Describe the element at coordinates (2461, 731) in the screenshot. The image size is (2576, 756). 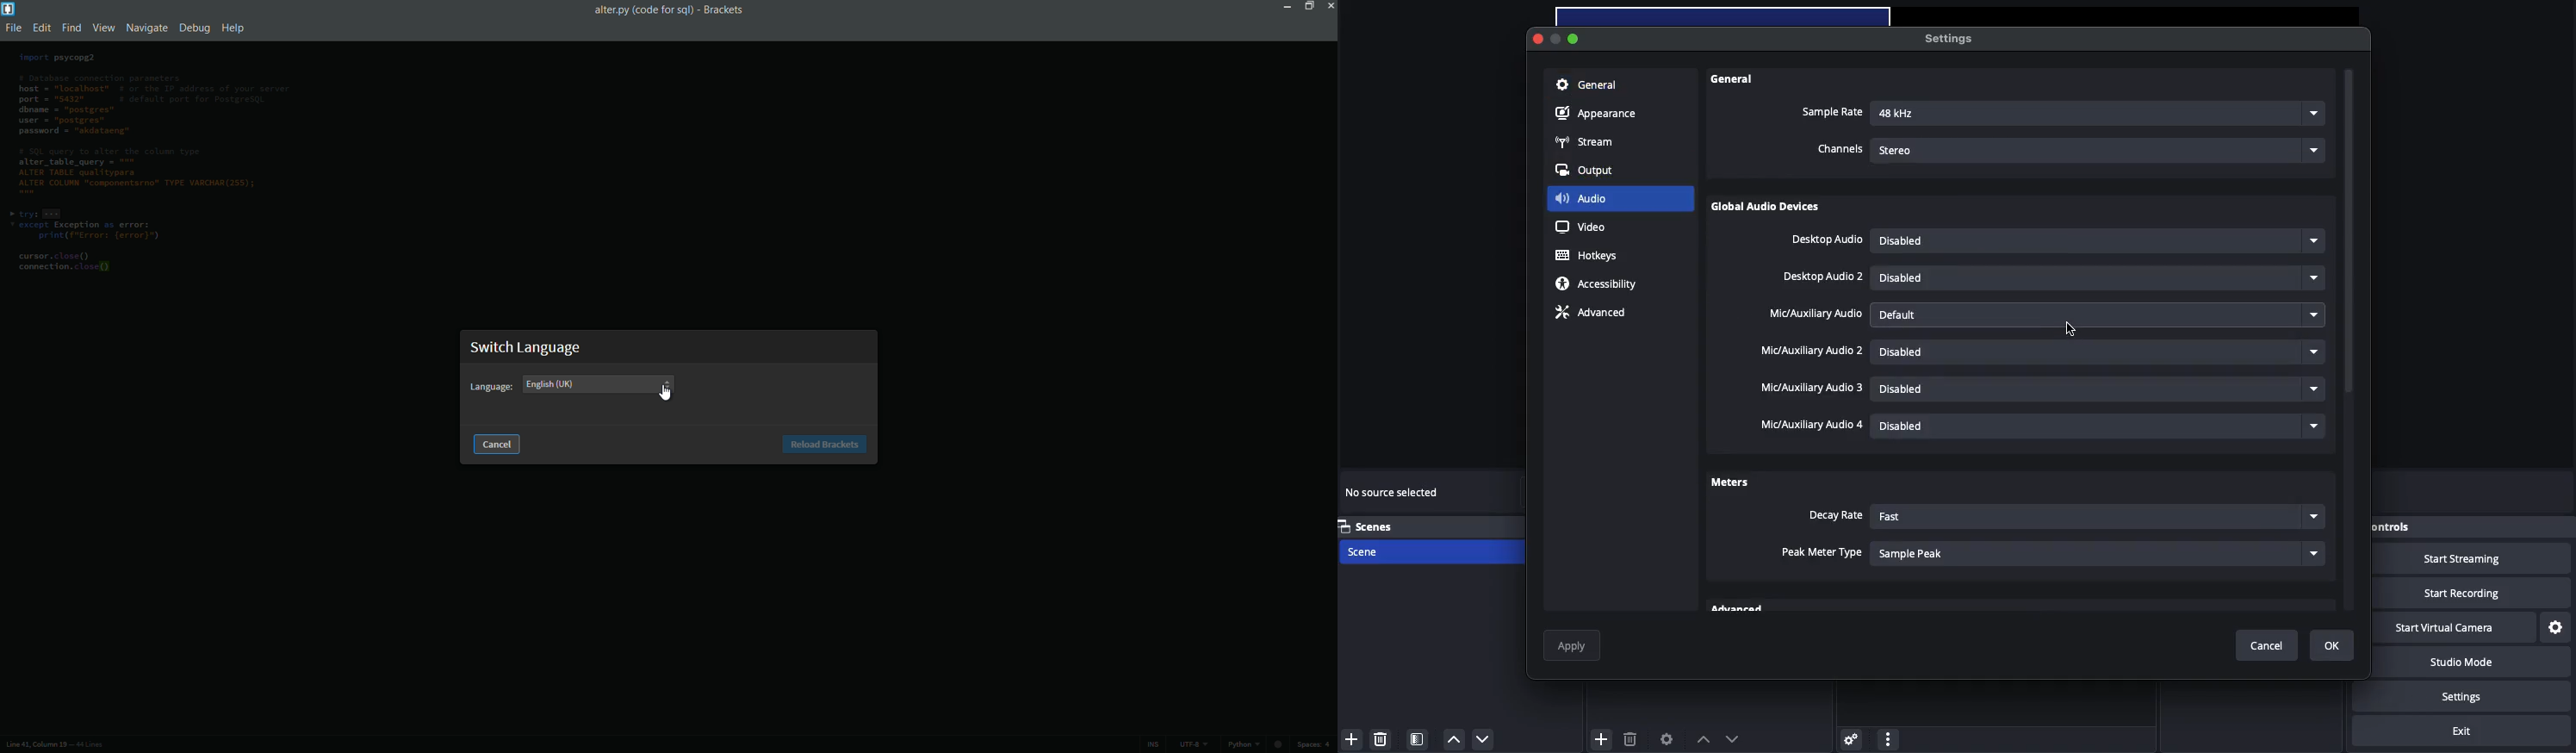
I see `Exit` at that location.